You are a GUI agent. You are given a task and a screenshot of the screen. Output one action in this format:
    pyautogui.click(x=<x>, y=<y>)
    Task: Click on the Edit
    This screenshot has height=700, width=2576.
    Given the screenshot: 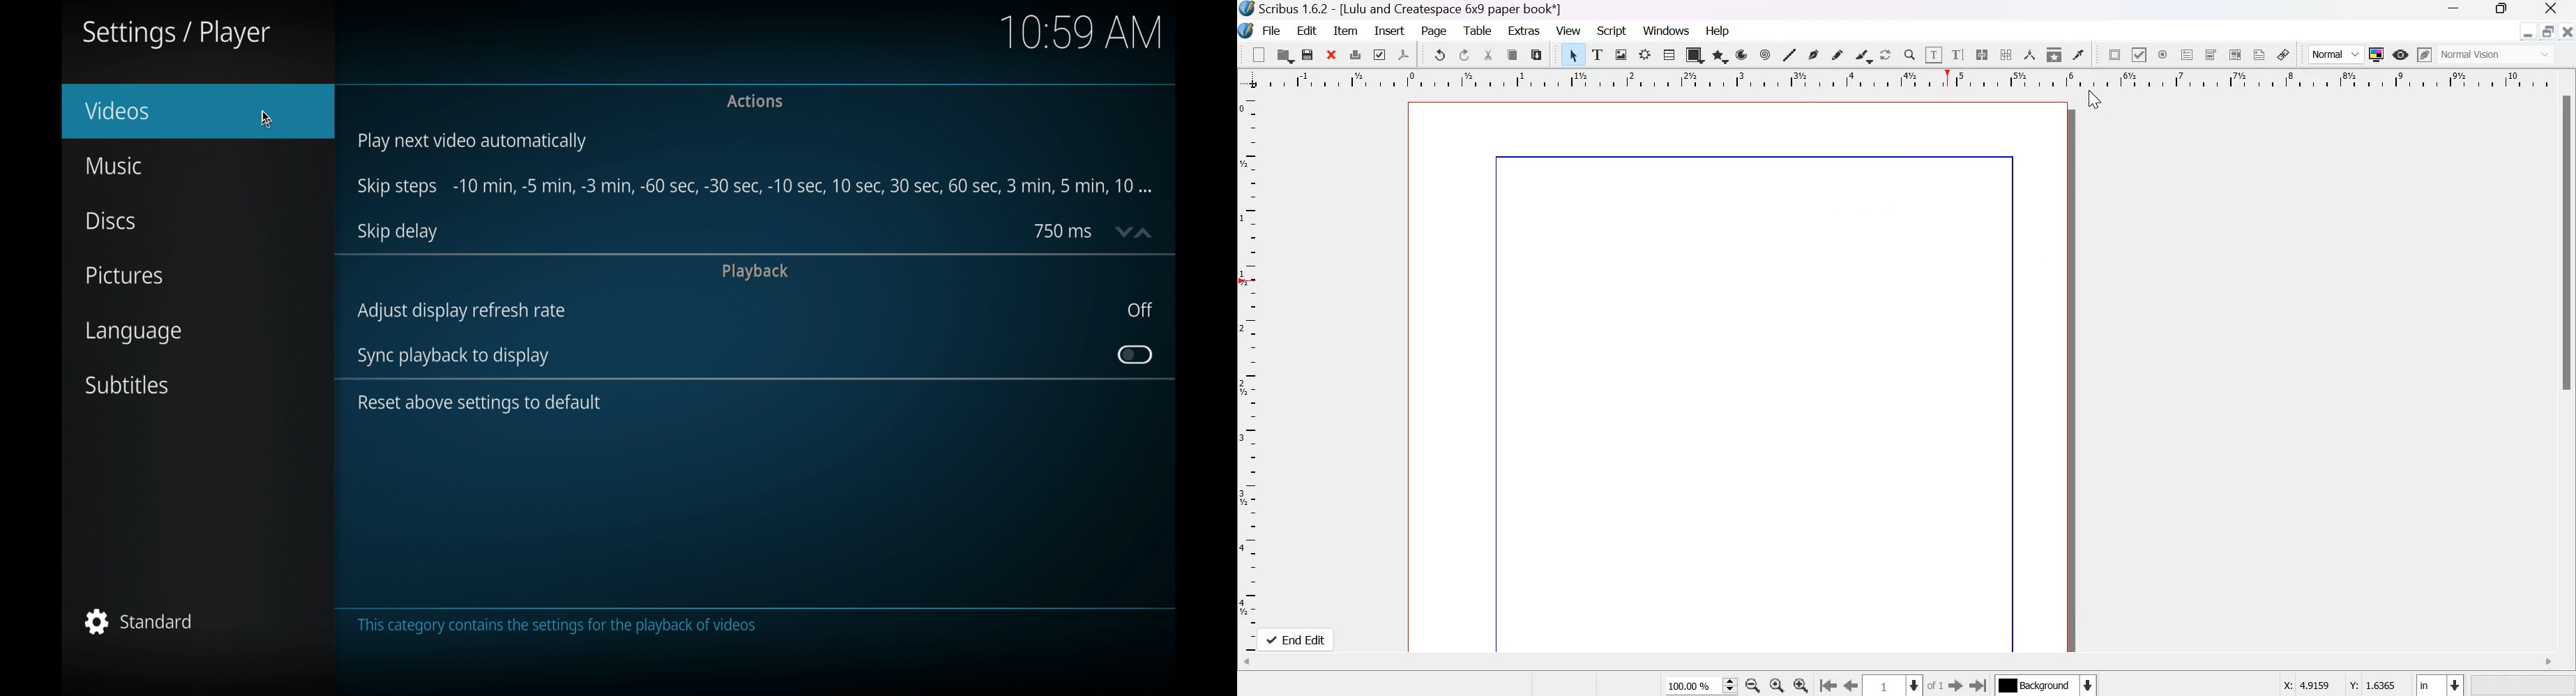 What is the action you would take?
    pyautogui.click(x=1307, y=29)
    